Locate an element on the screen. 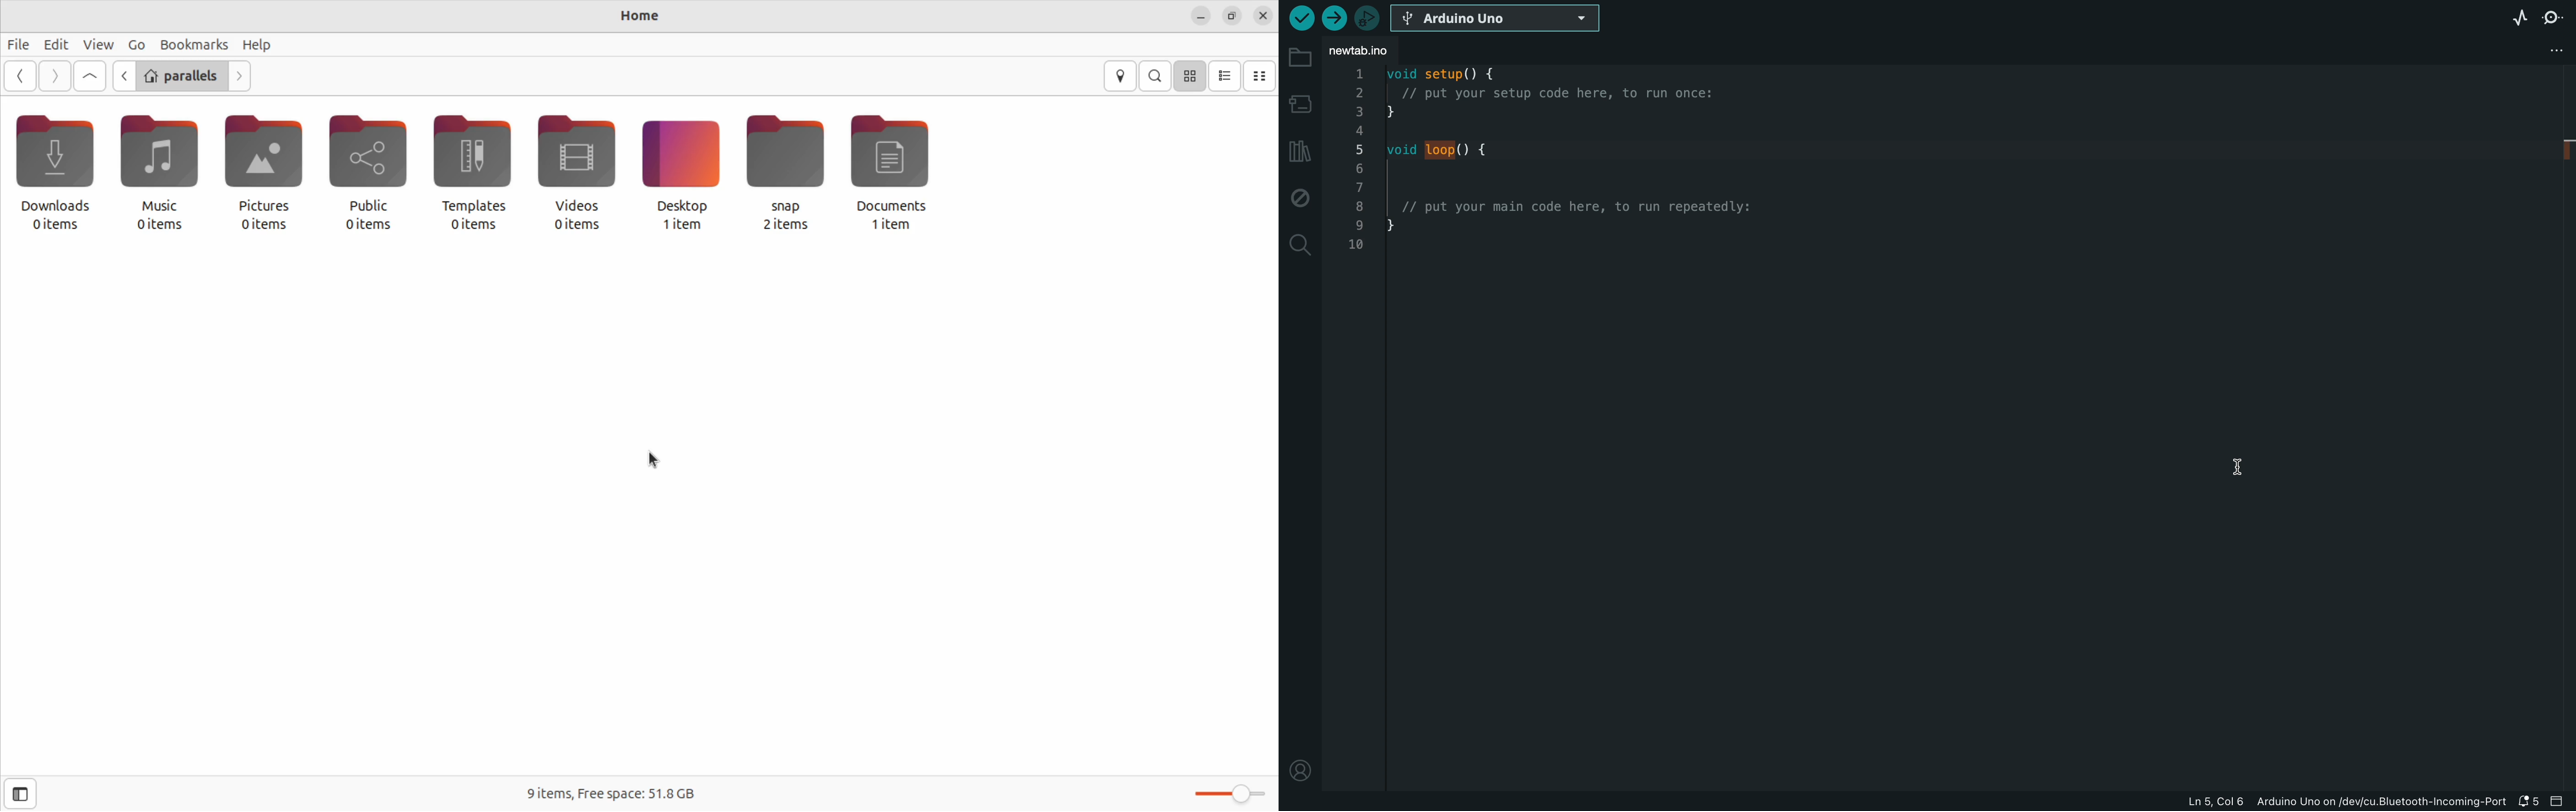 Image resolution: width=2576 pixels, height=812 pixels. Show side bar is located at coordinates (18, 794).